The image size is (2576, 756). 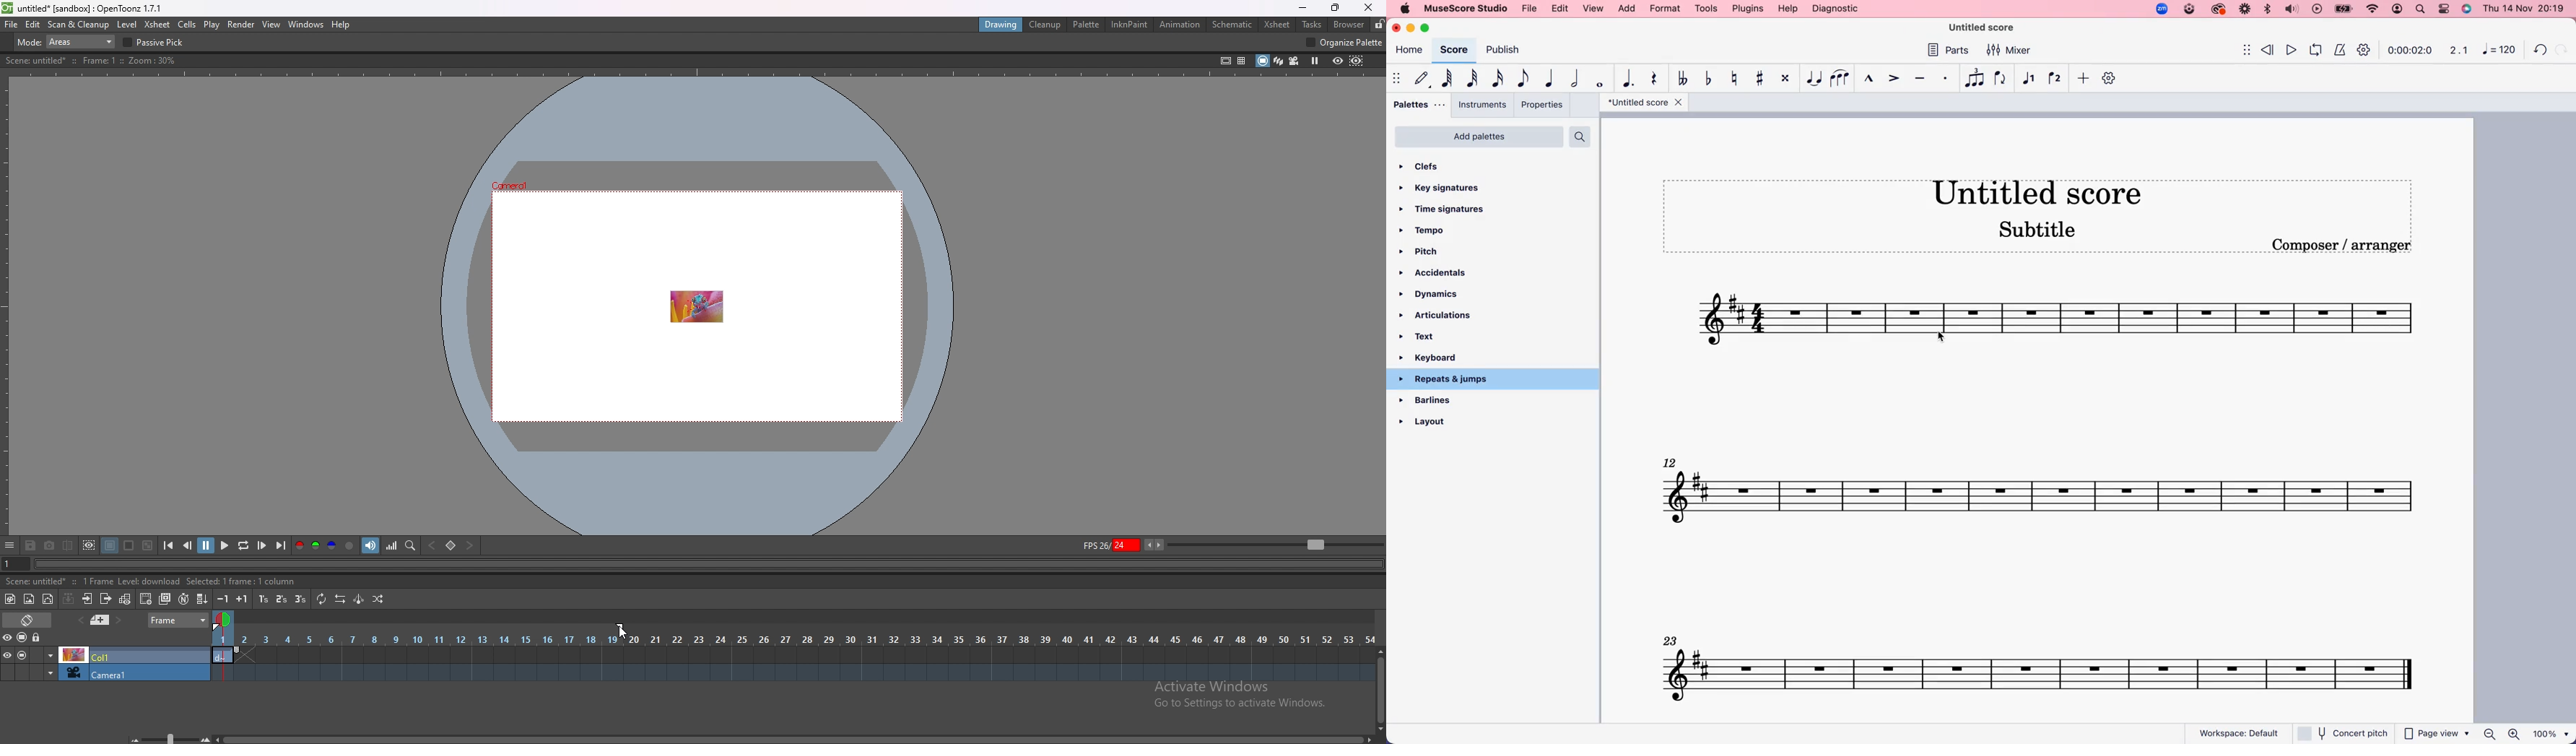 What do you see at coordinates (1684, 79) in the screenshot?
I see `toggle double flat` at bounding box center [1684, 79].